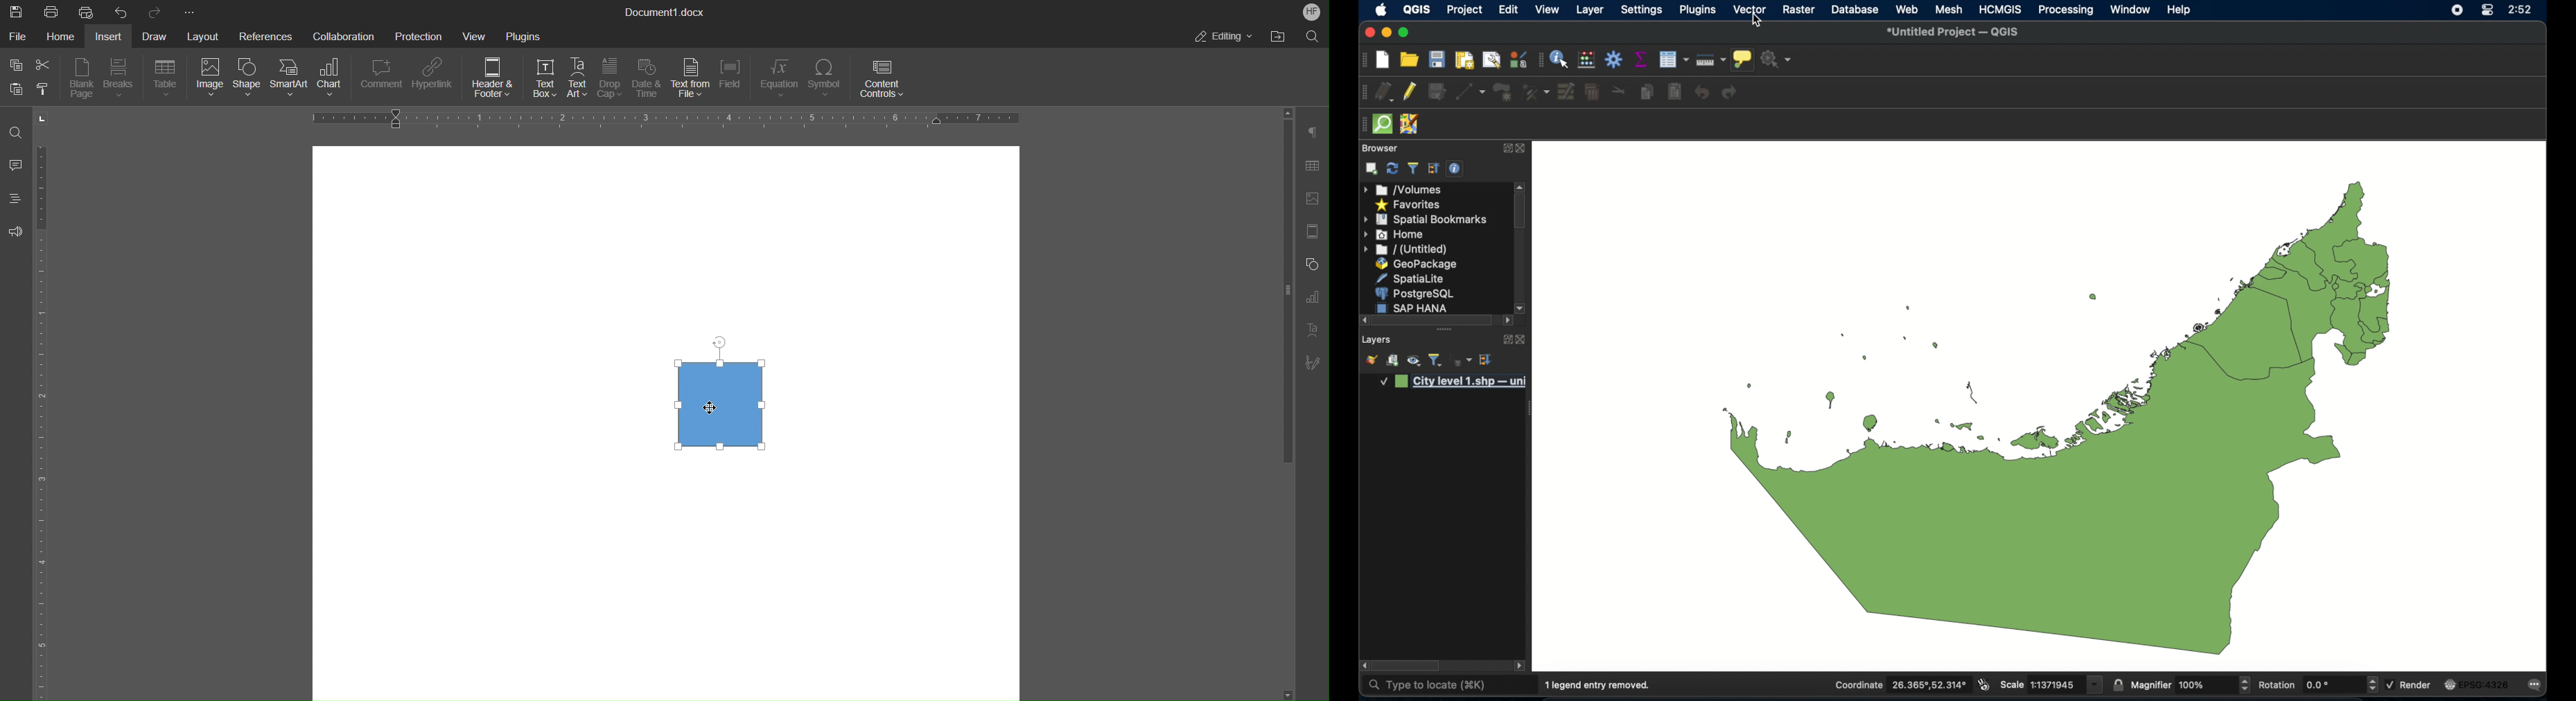 The width and height of the screenshot is (2576, 728). Describe the element at coordinates (1742, 59) in the screenshot. I see `show map tips` at that location.